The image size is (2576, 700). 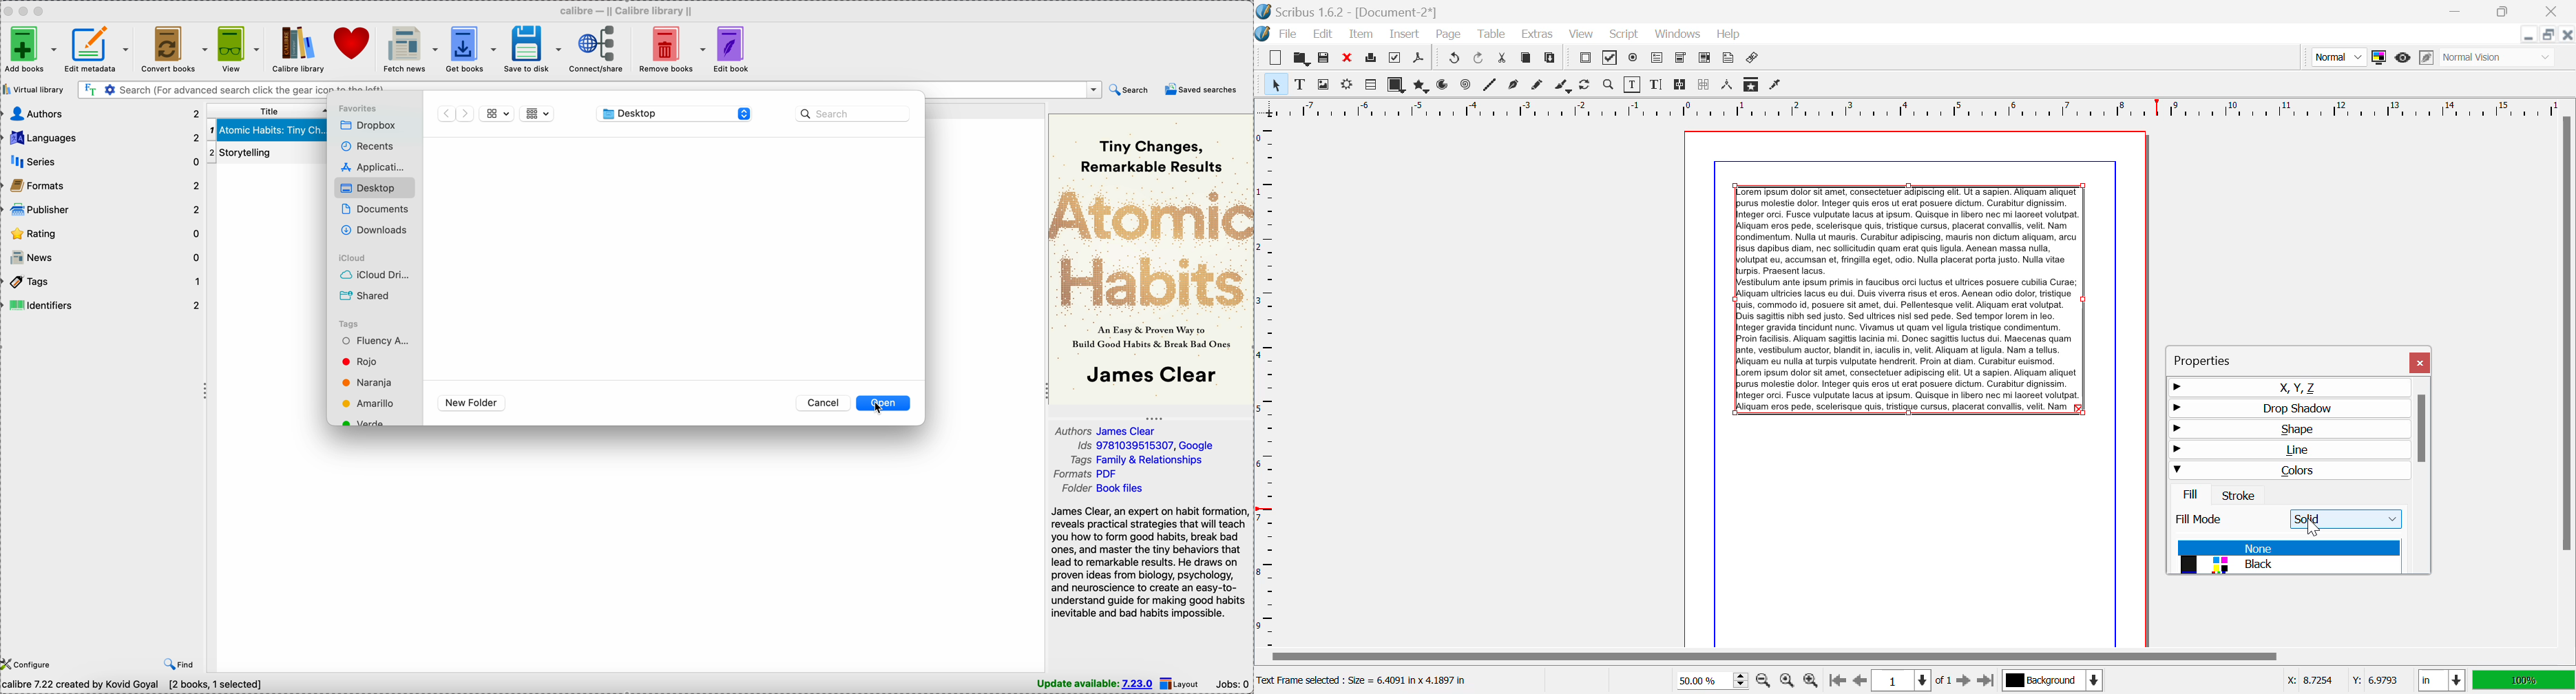 I want to click on Horizontal Page Margins, so click(x=1267, y=383).